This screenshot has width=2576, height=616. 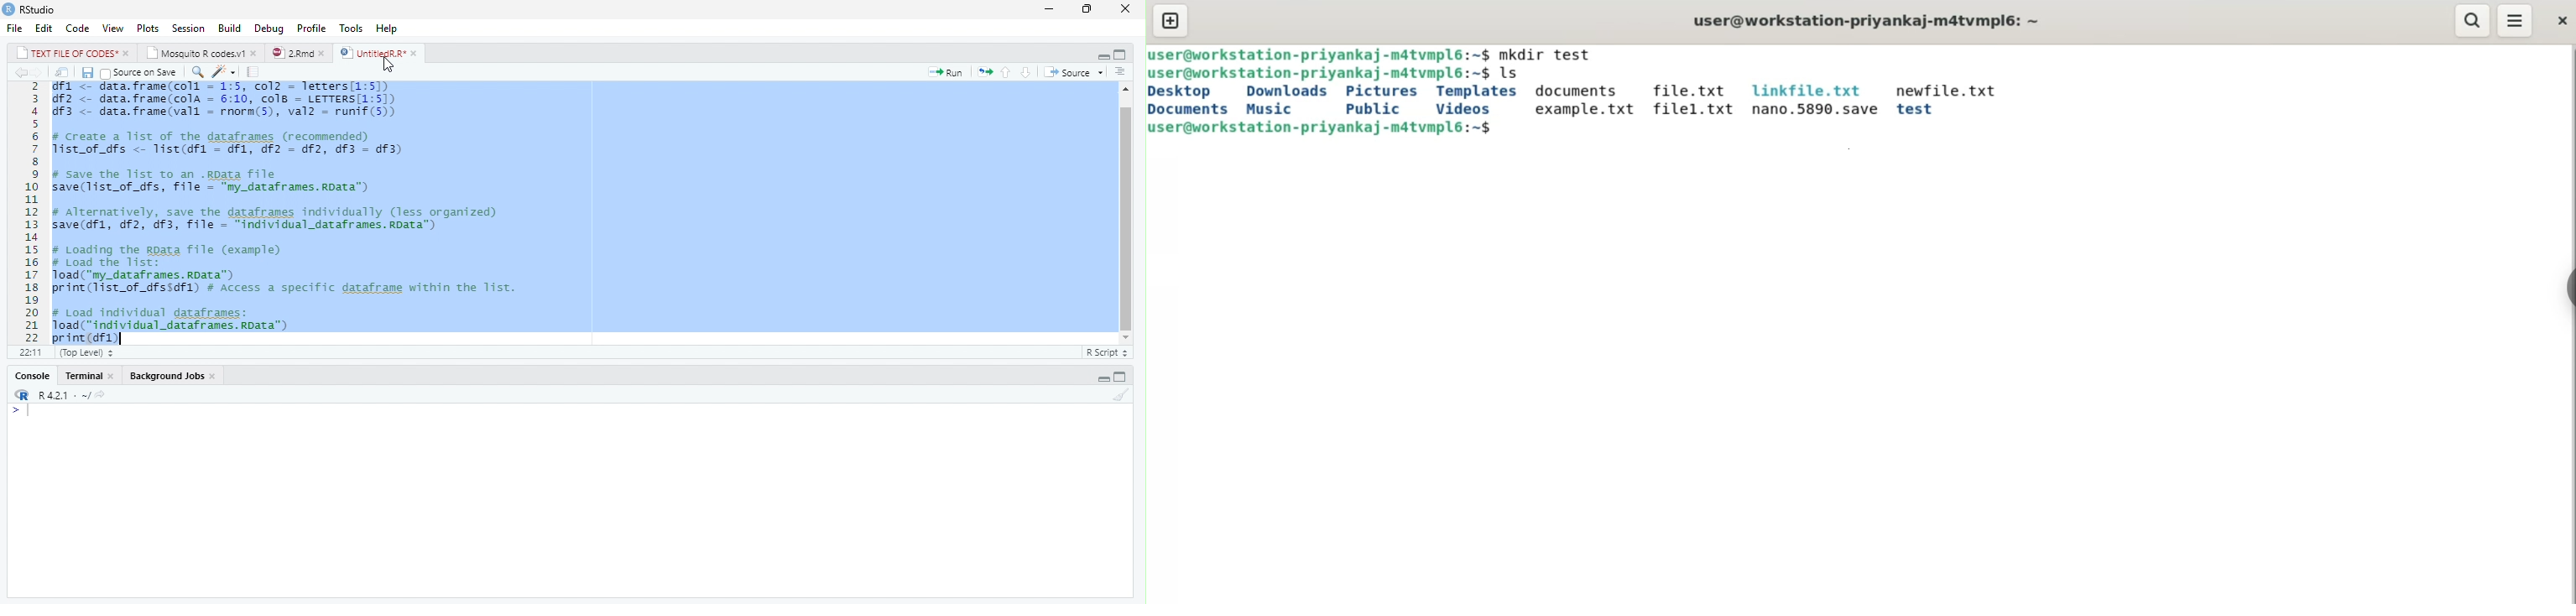 What do you see at coordinates (1580, 110) in the screenshot?
I see `example,txt` at bounding box center [1580, 110].